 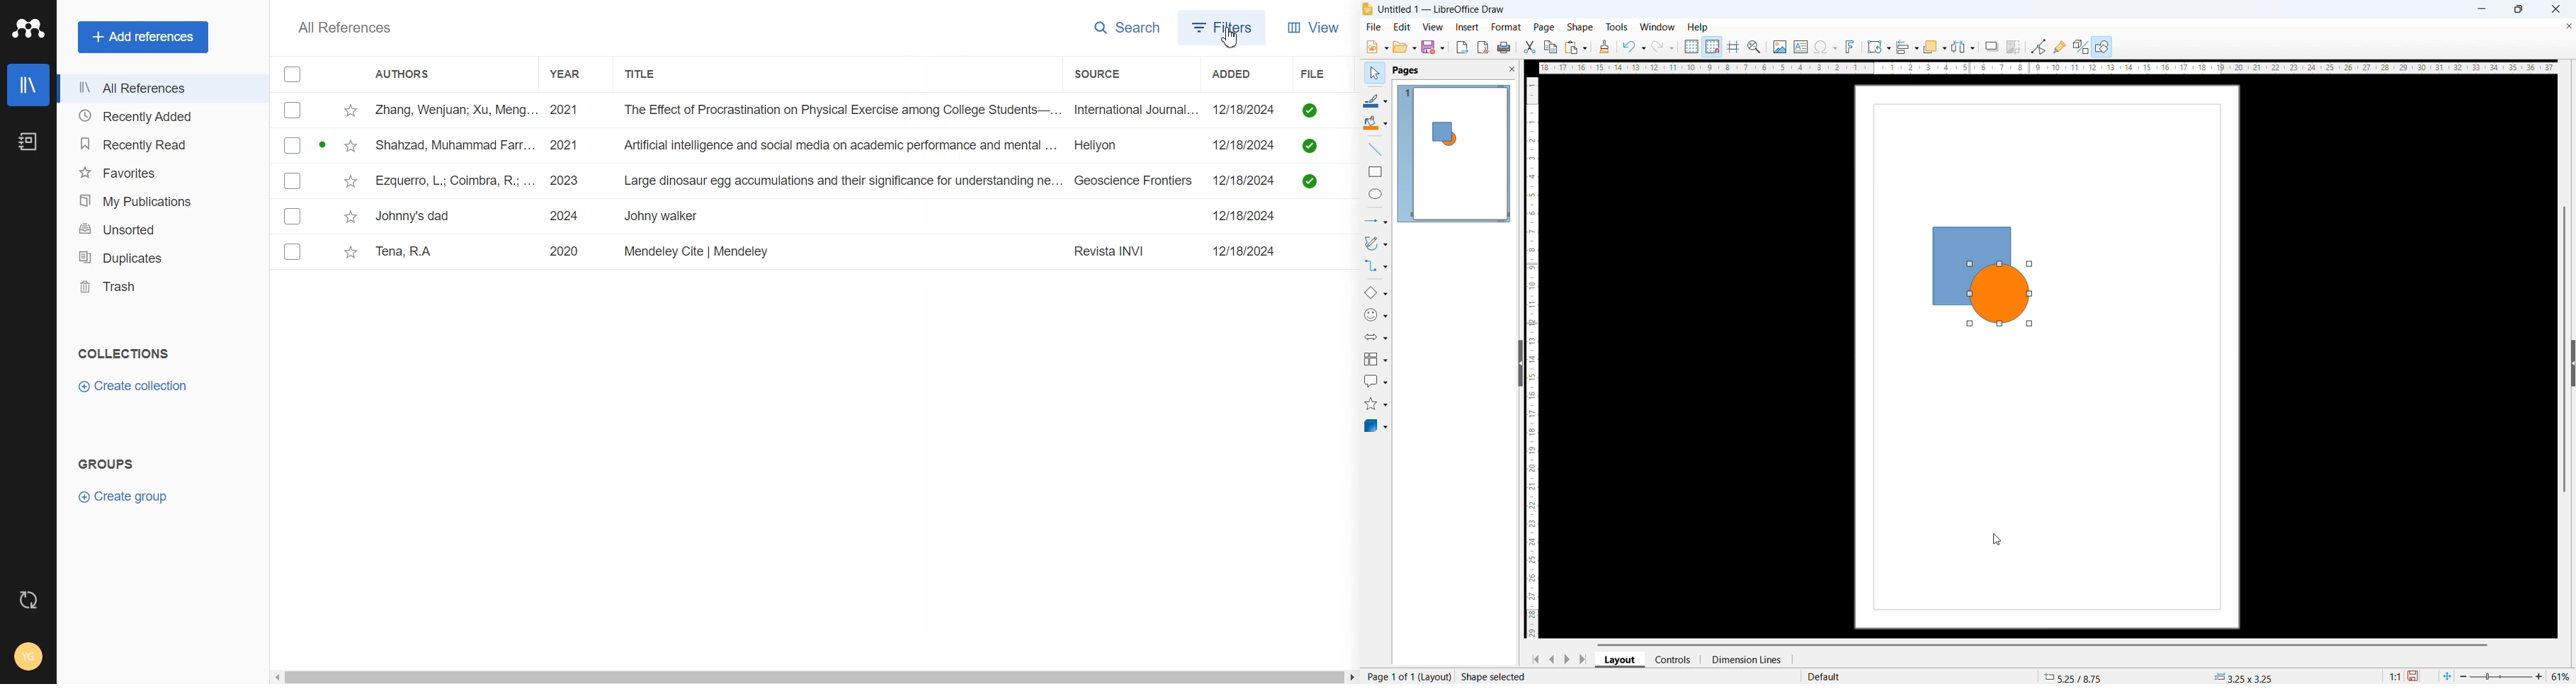 I want to click on Checklist, so click(x=293, y=74).